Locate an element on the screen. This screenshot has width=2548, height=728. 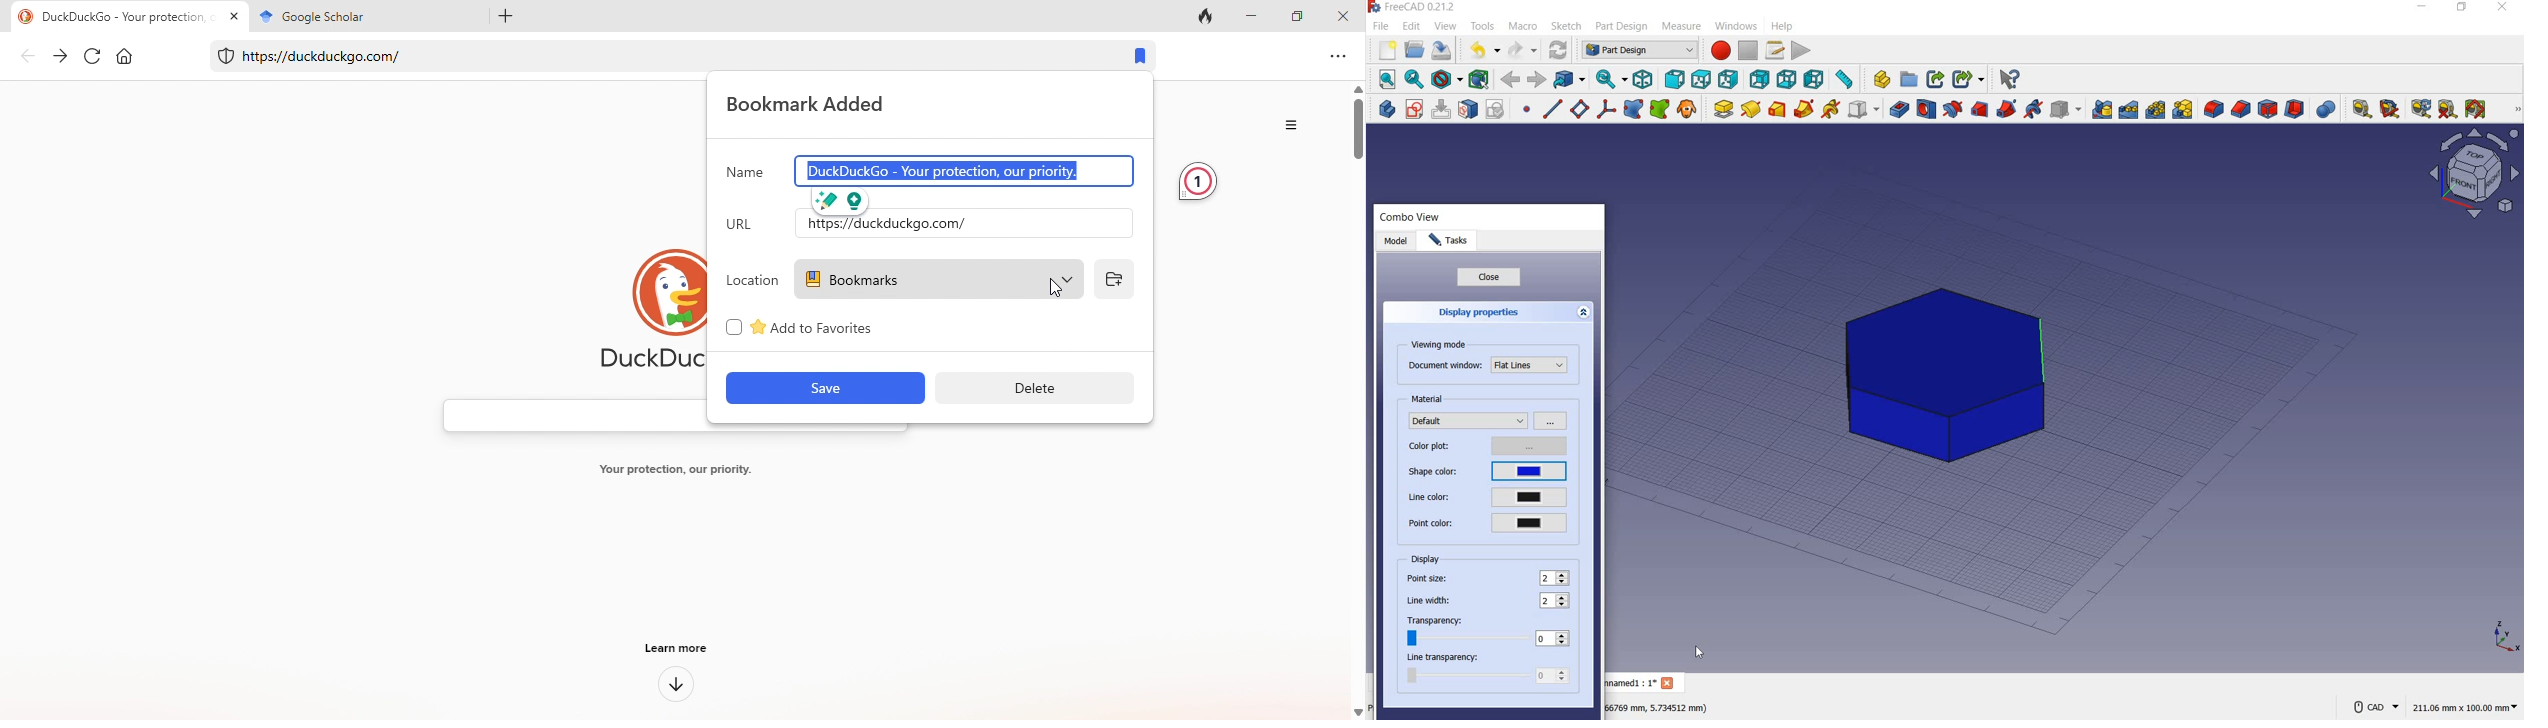
create s sub-object shape binder is located at coordinates (1660, 110).